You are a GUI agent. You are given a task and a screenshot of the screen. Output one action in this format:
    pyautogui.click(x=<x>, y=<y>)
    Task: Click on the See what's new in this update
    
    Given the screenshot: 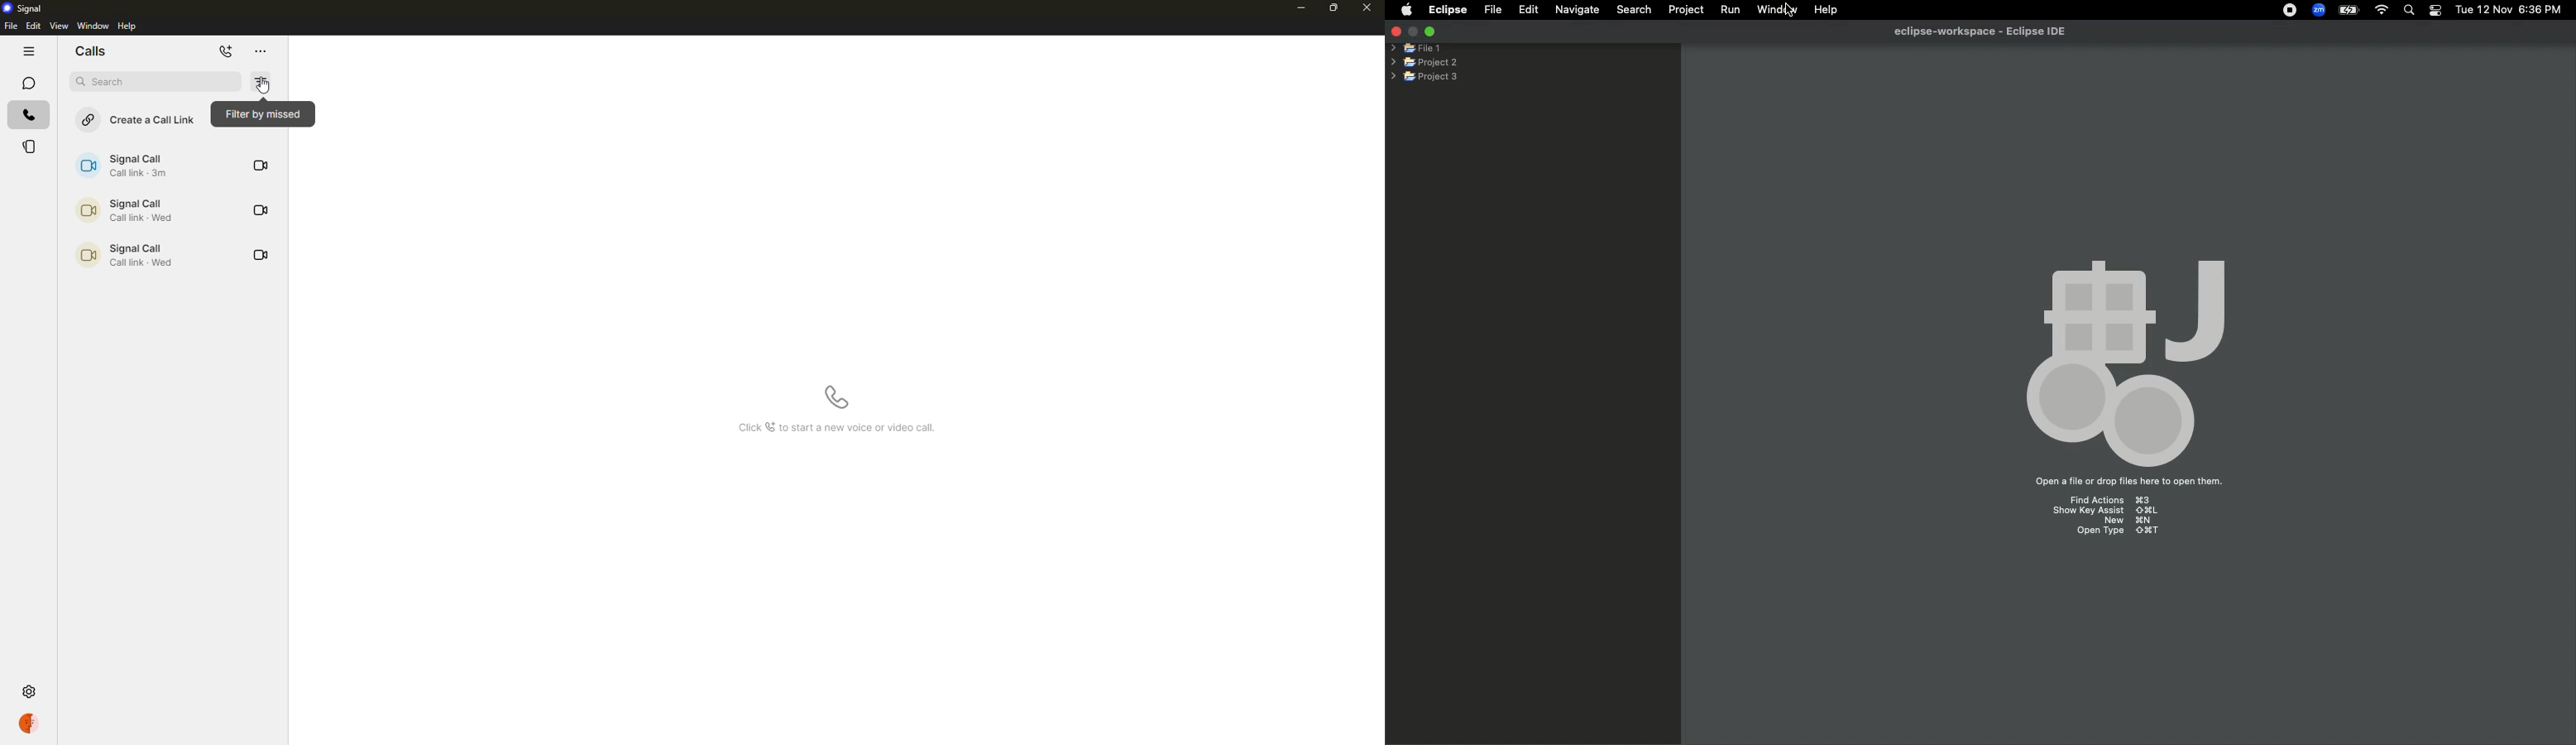 What is the action you would take?
    pyautogui.click(x=841, y=429)
    